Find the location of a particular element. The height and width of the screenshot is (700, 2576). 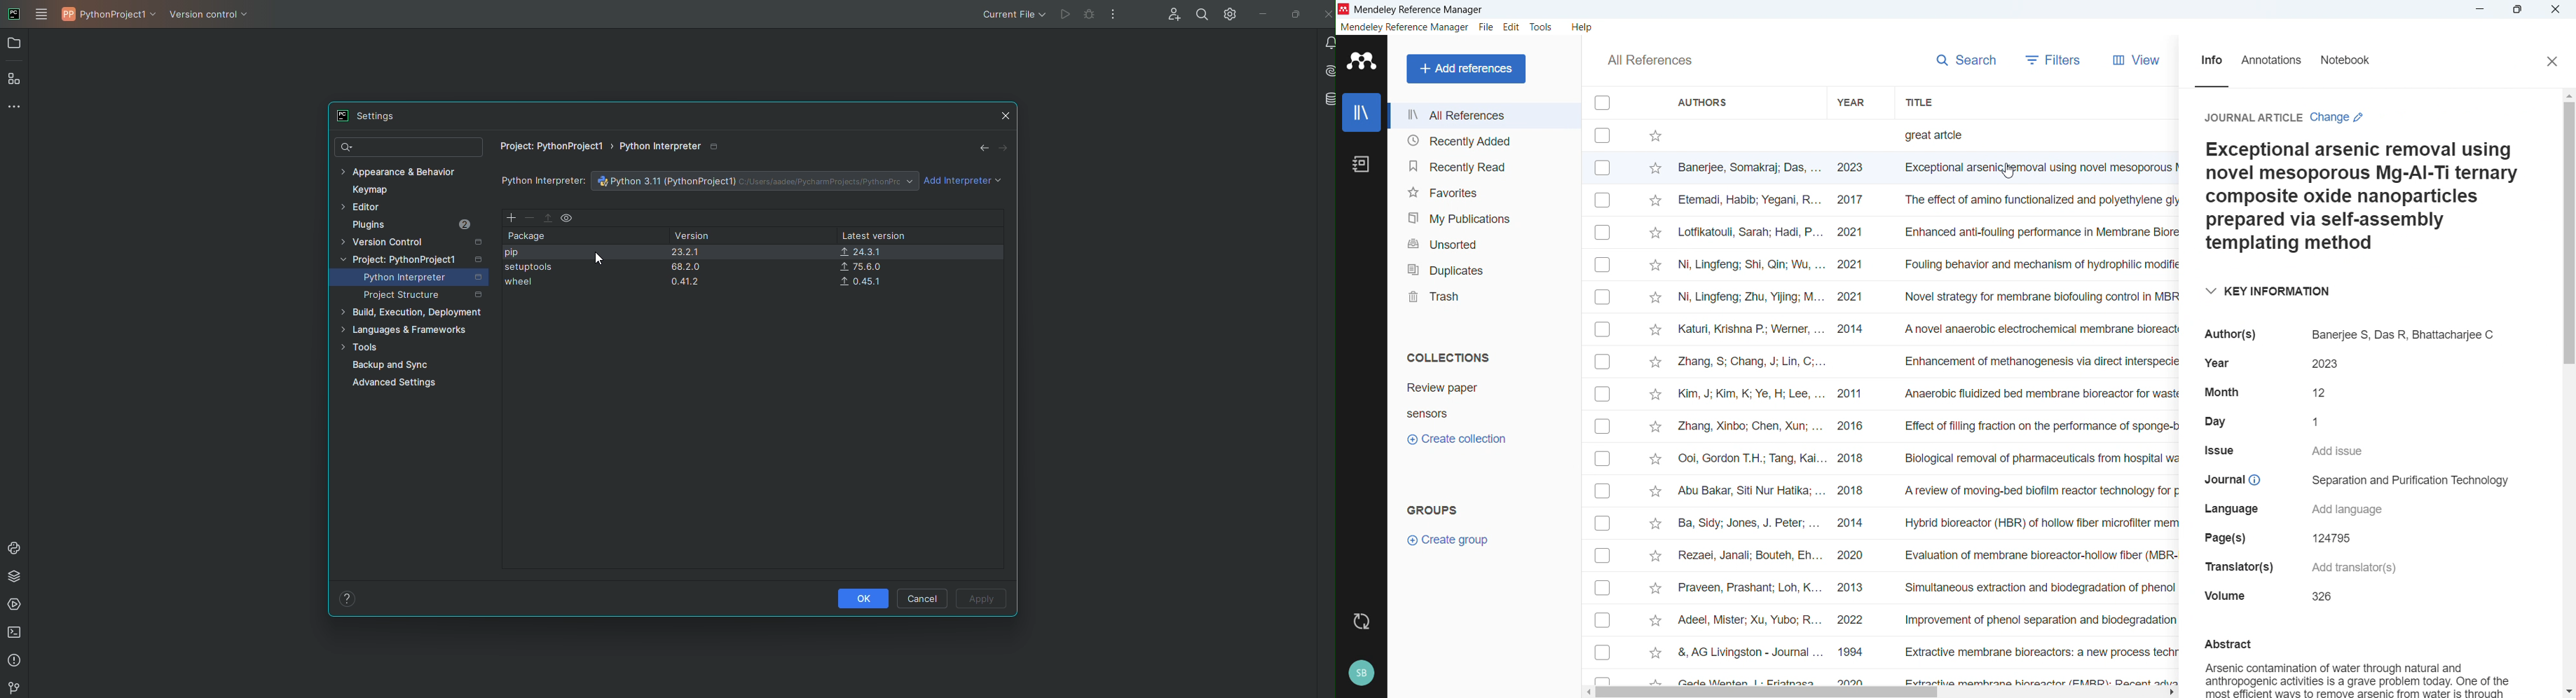

Translators is located at coordinates (2237, 566).